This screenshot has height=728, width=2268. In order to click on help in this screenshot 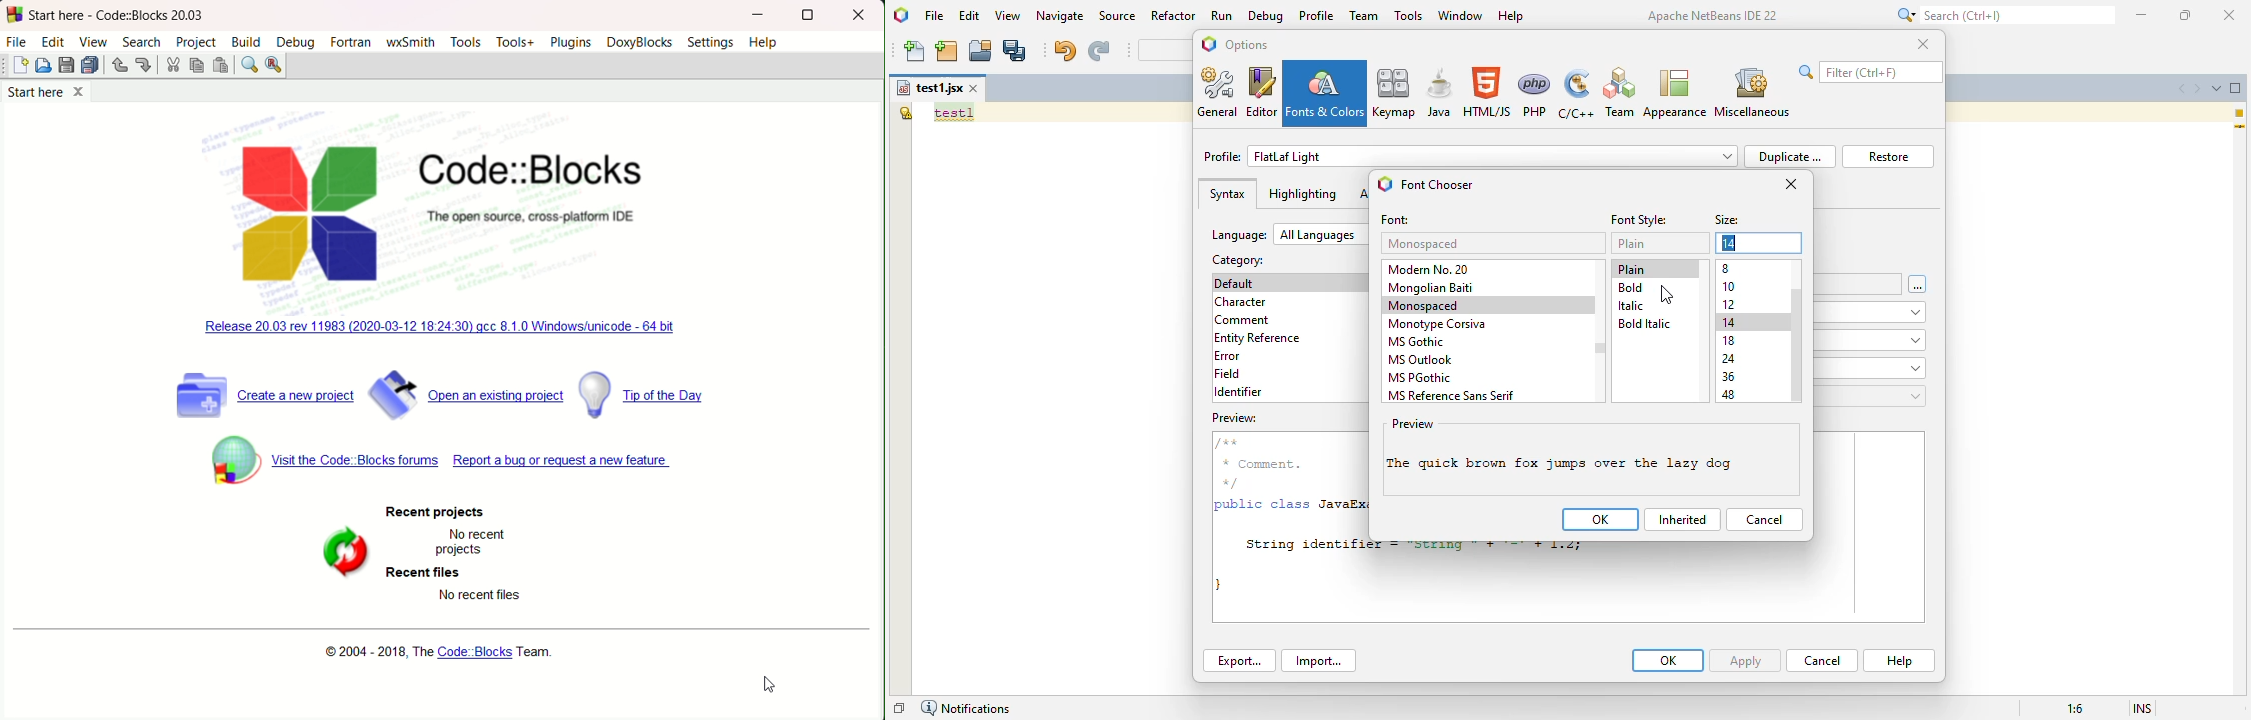, I will do `click(765, 42)`.